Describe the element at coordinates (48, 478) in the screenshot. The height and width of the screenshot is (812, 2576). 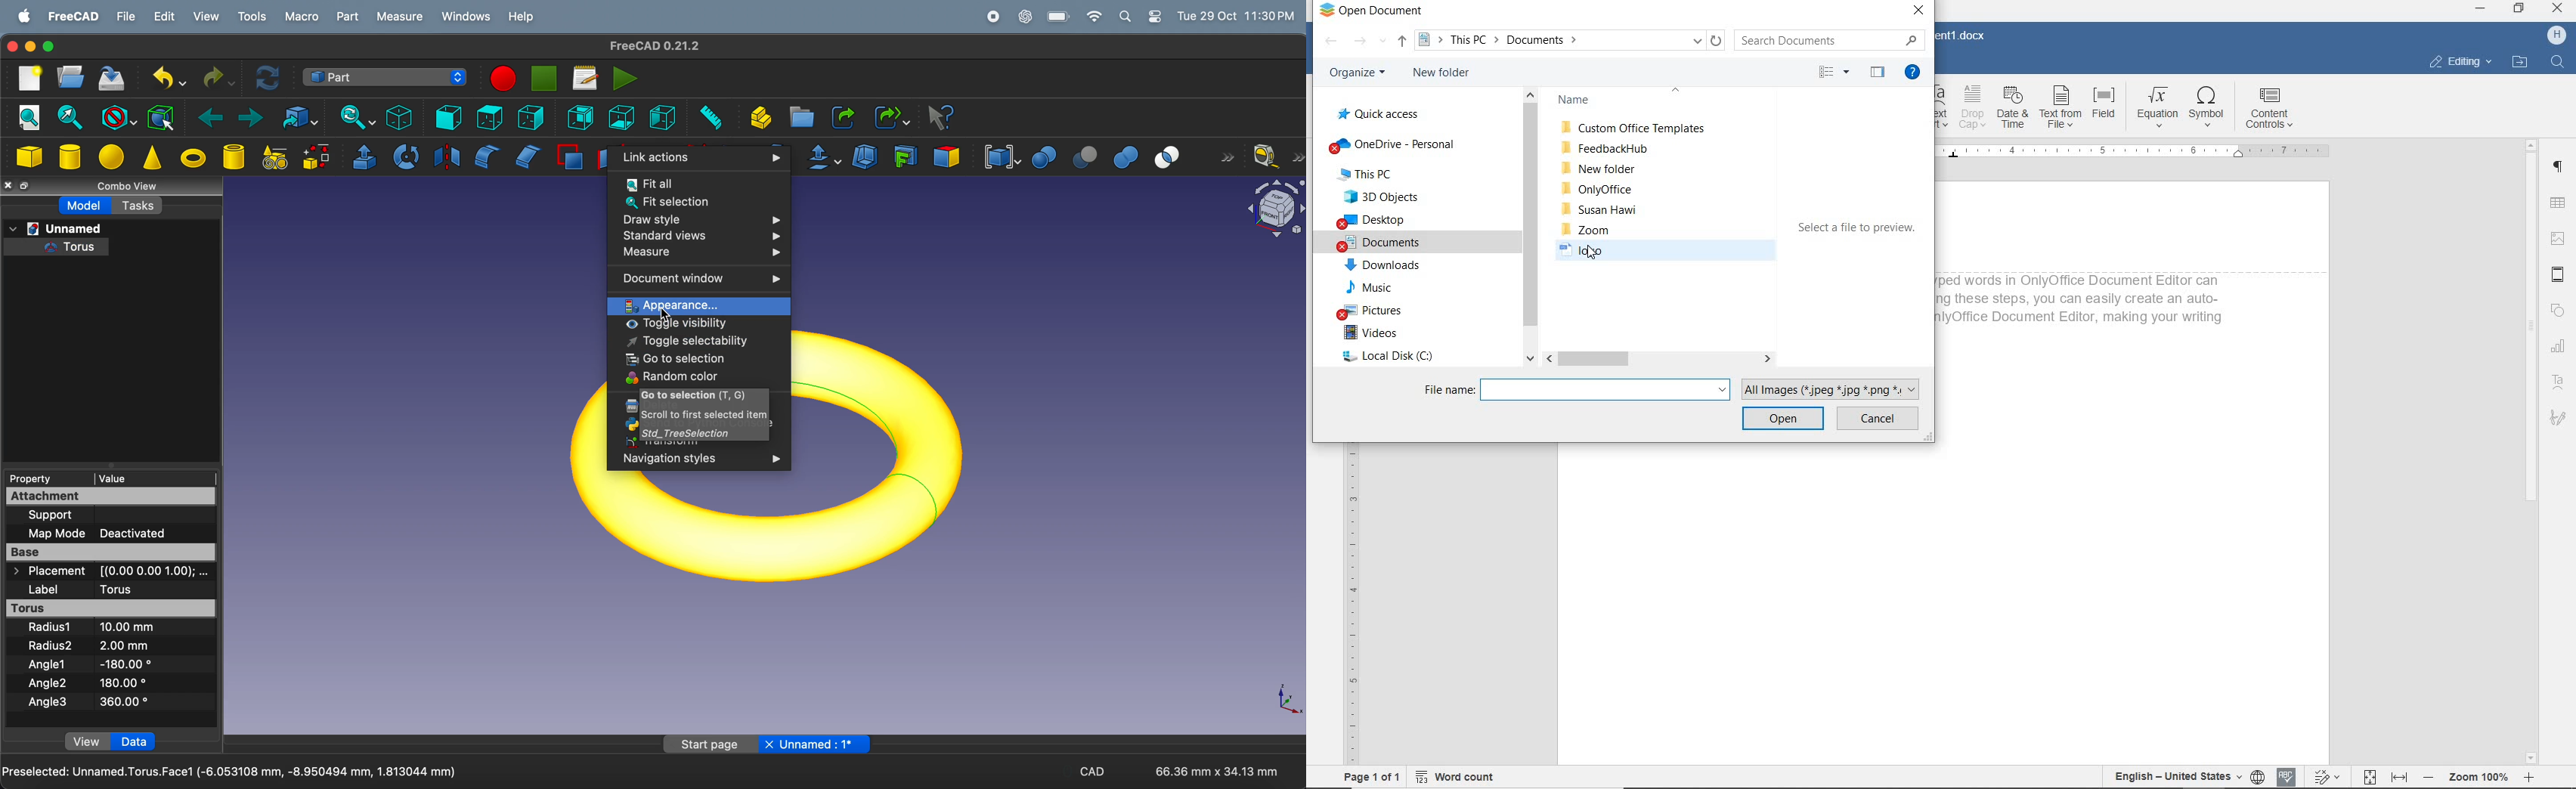
I see `property` at that location.